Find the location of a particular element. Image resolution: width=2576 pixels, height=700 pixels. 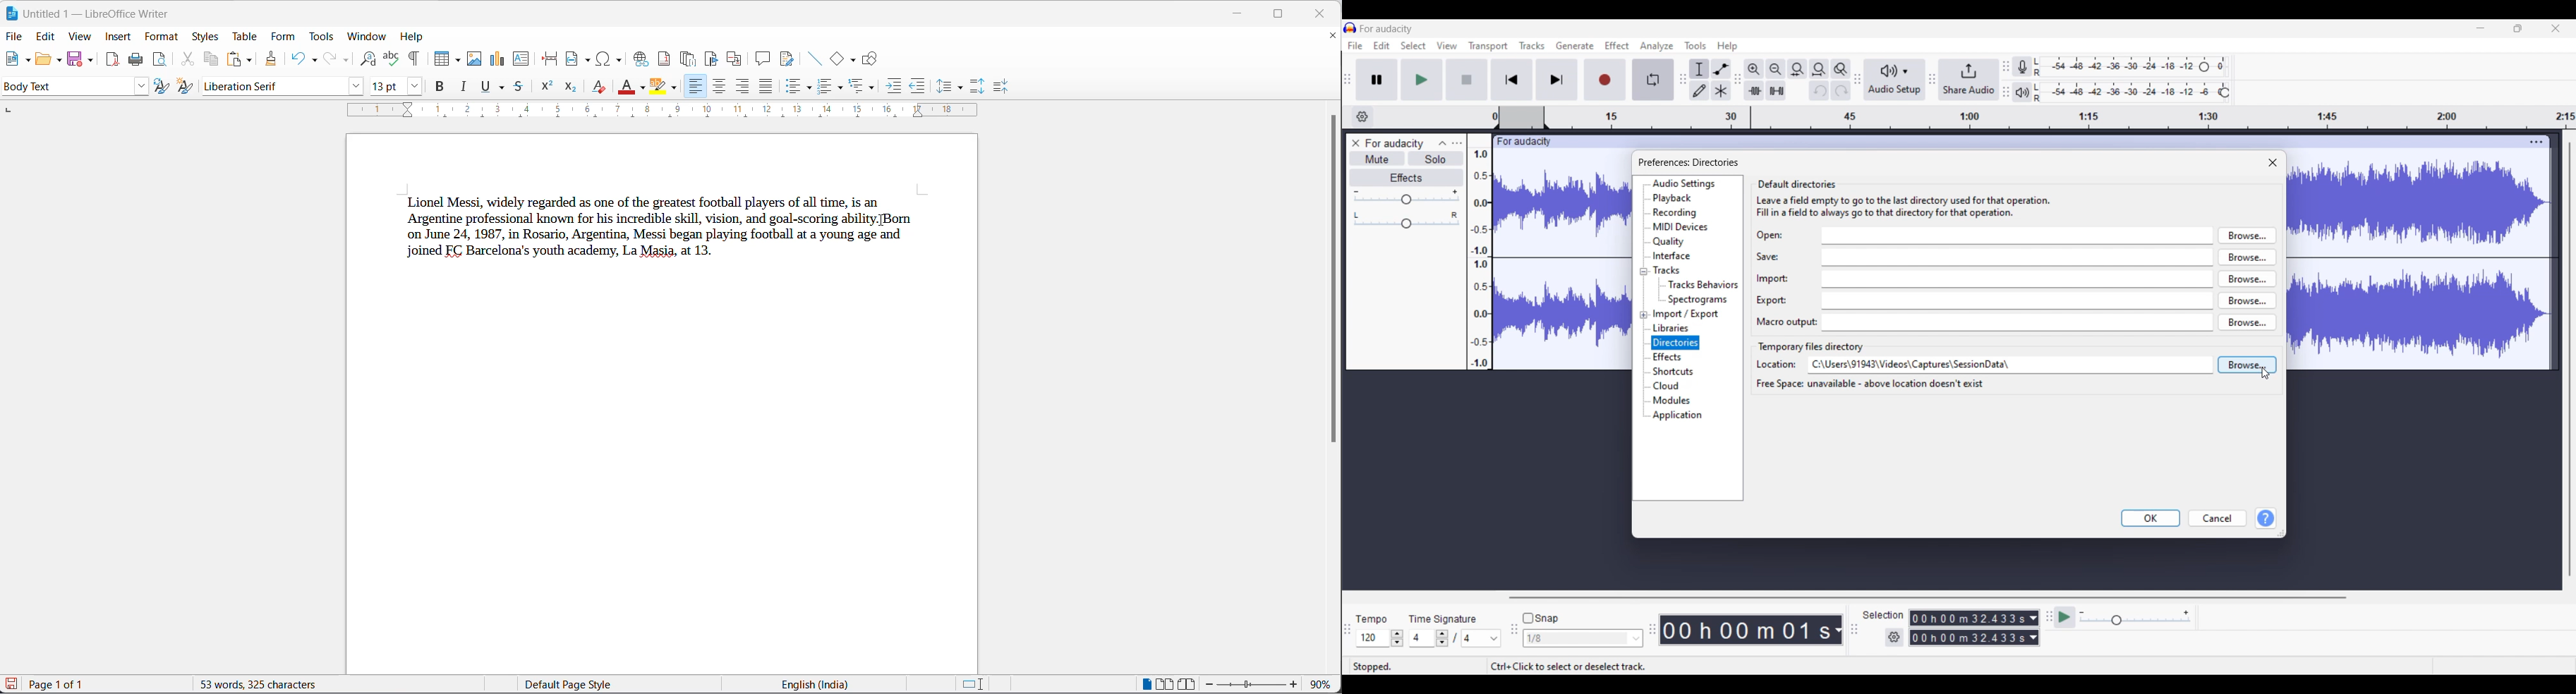

Close track is located at coordinates (1356, 143).